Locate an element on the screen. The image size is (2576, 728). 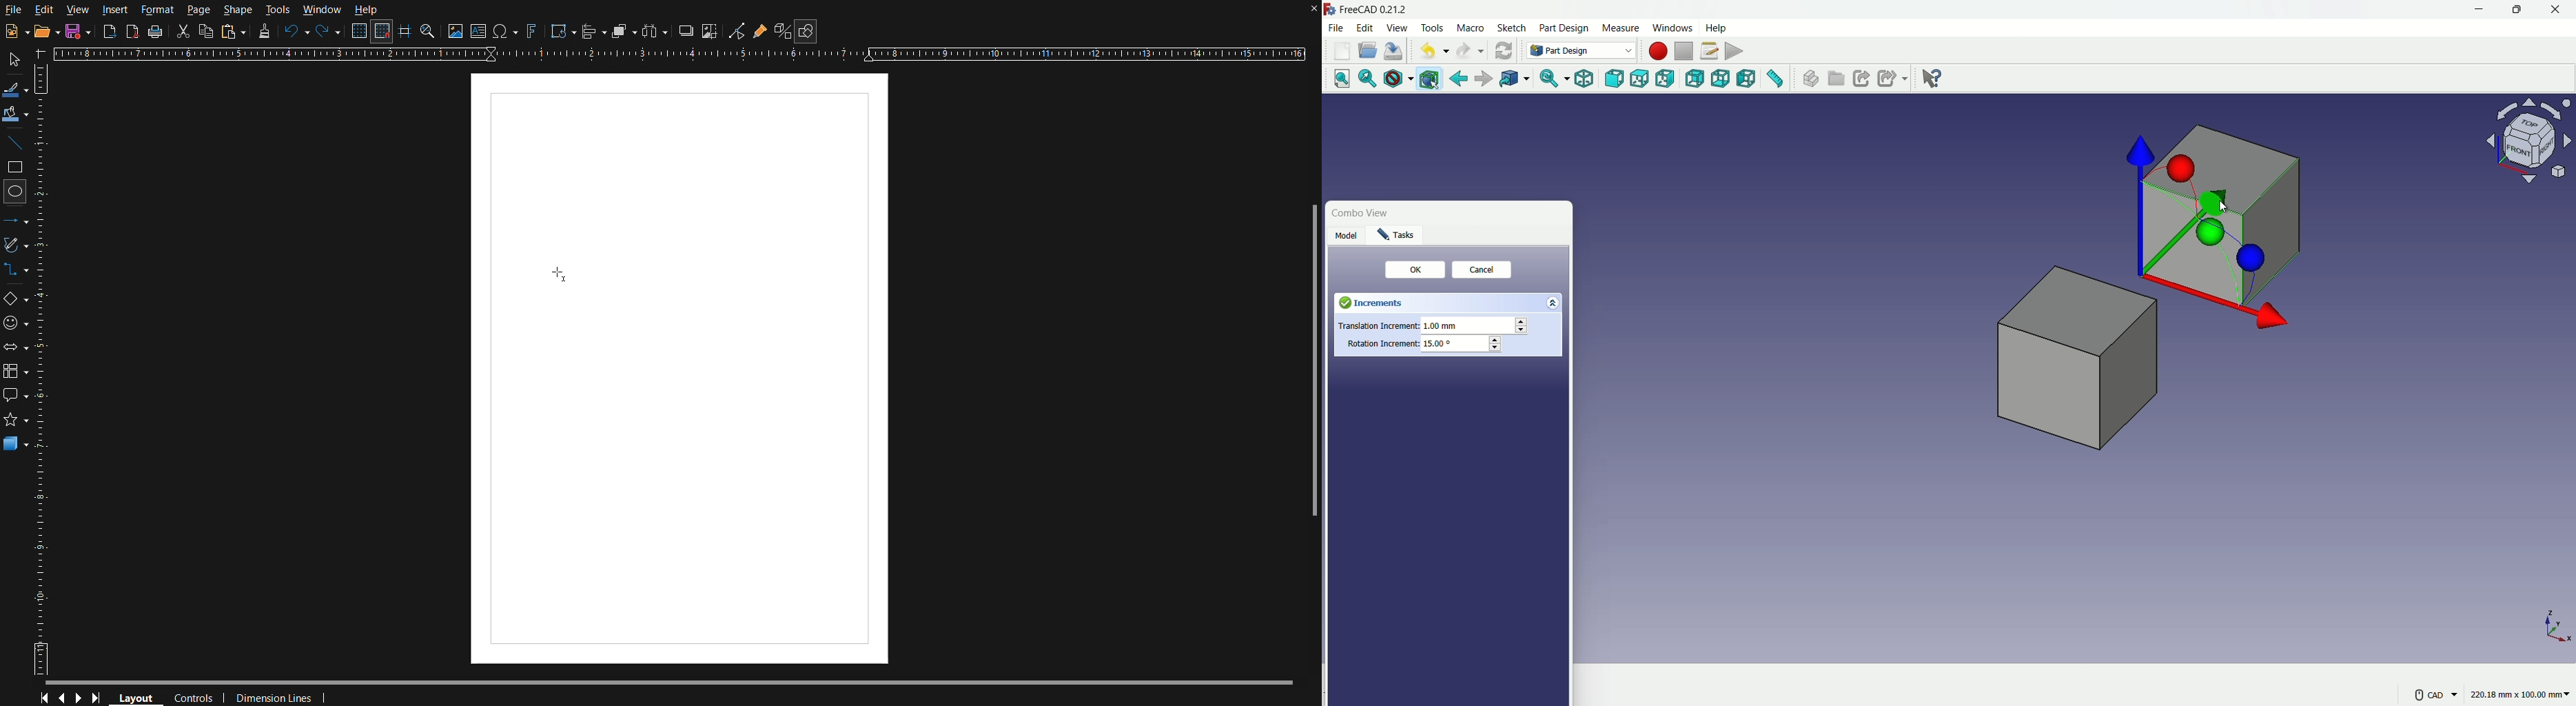
Callout Shapes is located at coordinates (16, 393).